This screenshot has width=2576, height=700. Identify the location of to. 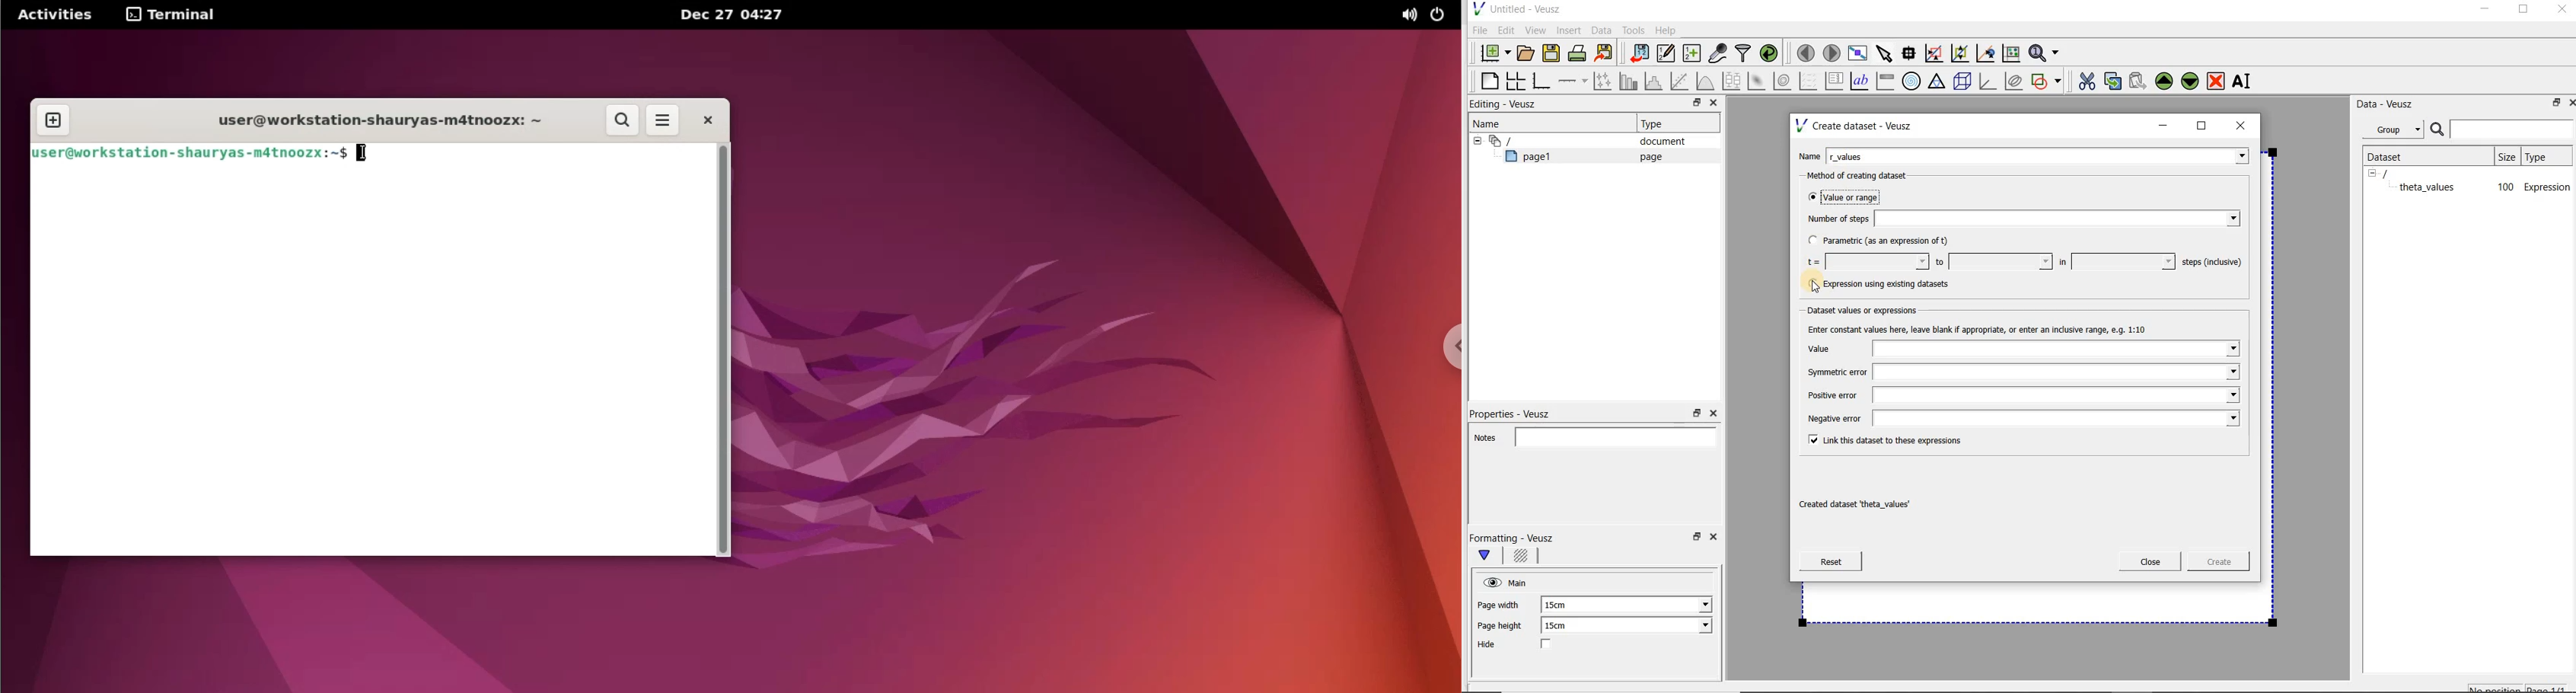
(1992, 262).